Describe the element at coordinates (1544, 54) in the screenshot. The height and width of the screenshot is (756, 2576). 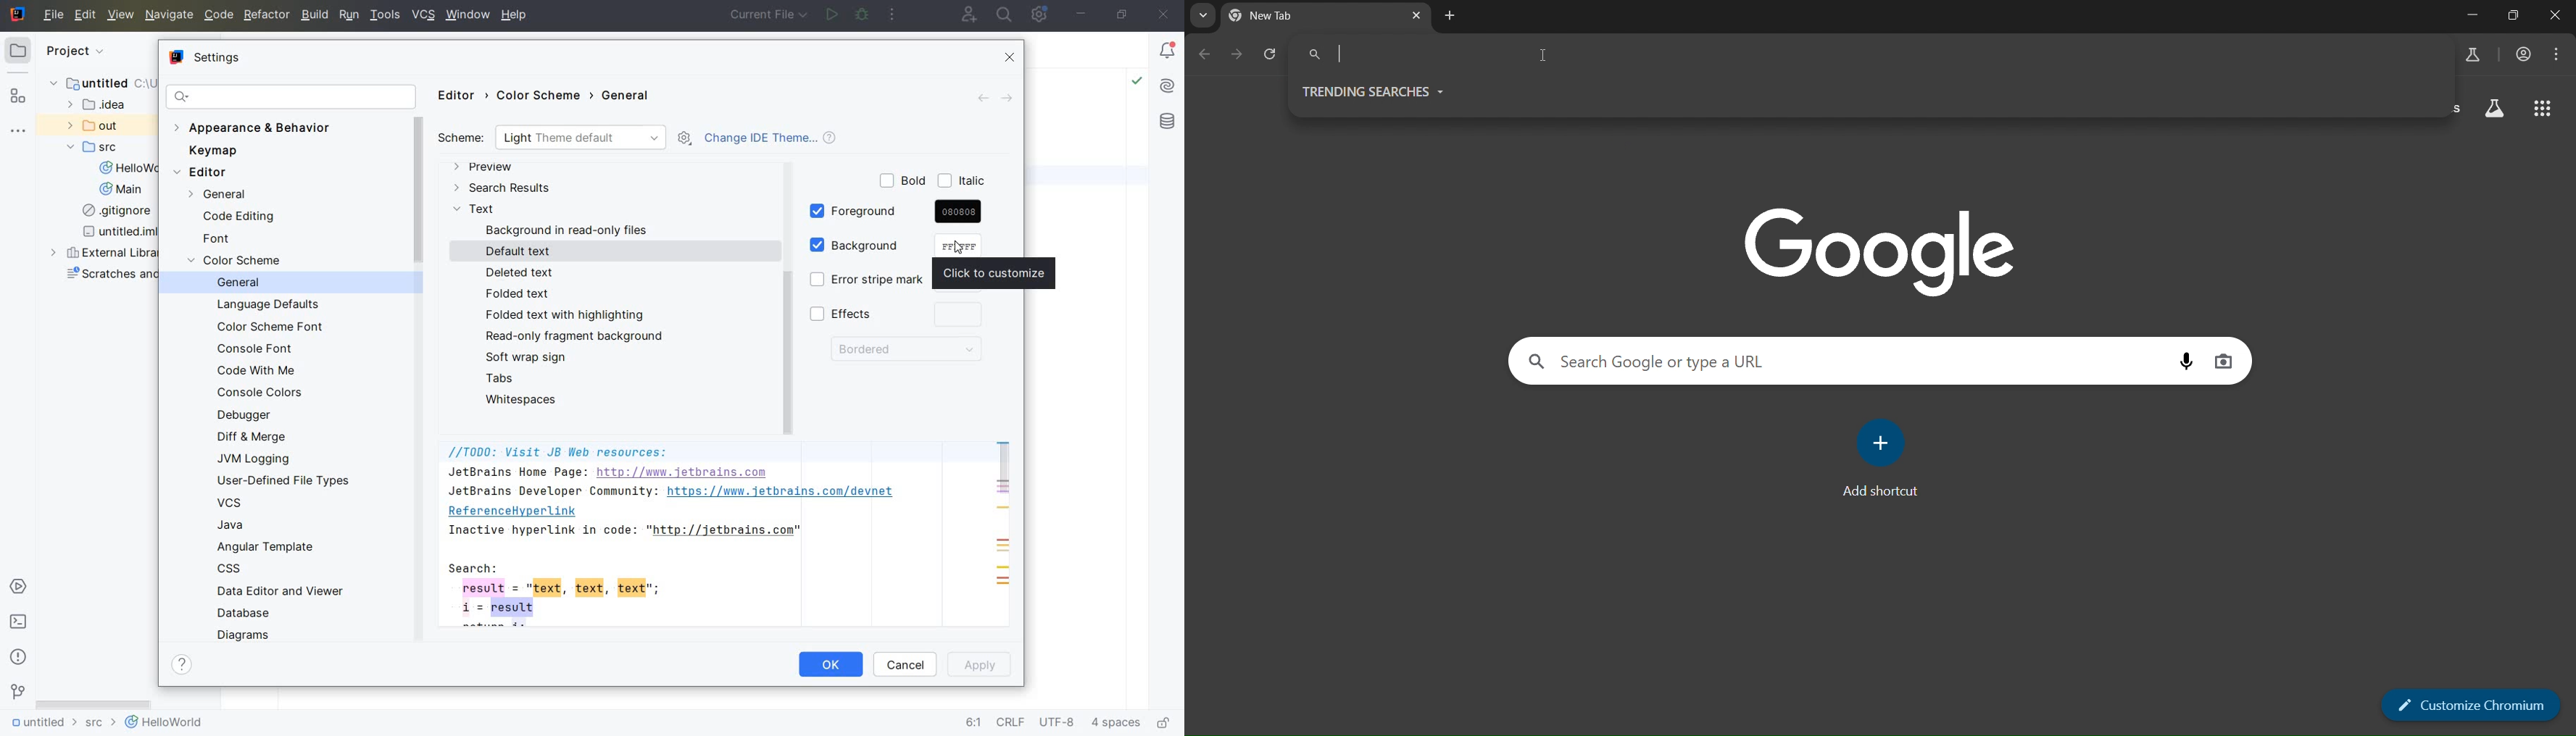
I see `cursor` at that location.